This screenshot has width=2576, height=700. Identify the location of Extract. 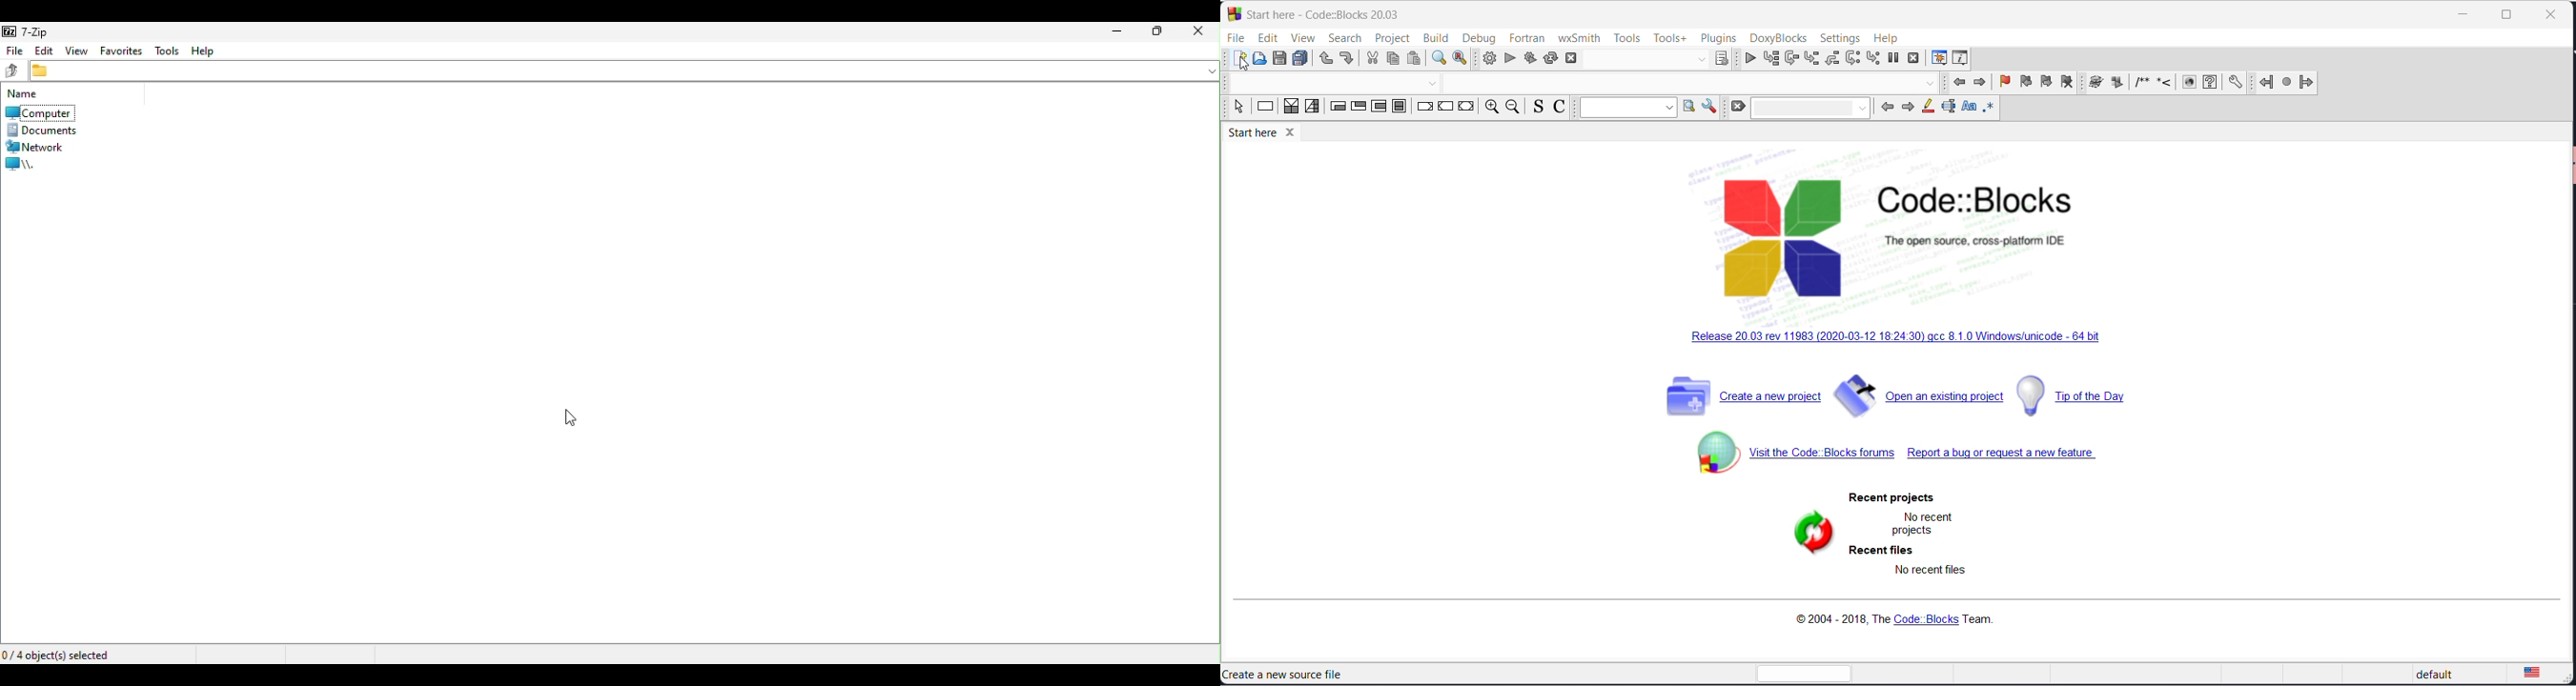
(2118, 84).